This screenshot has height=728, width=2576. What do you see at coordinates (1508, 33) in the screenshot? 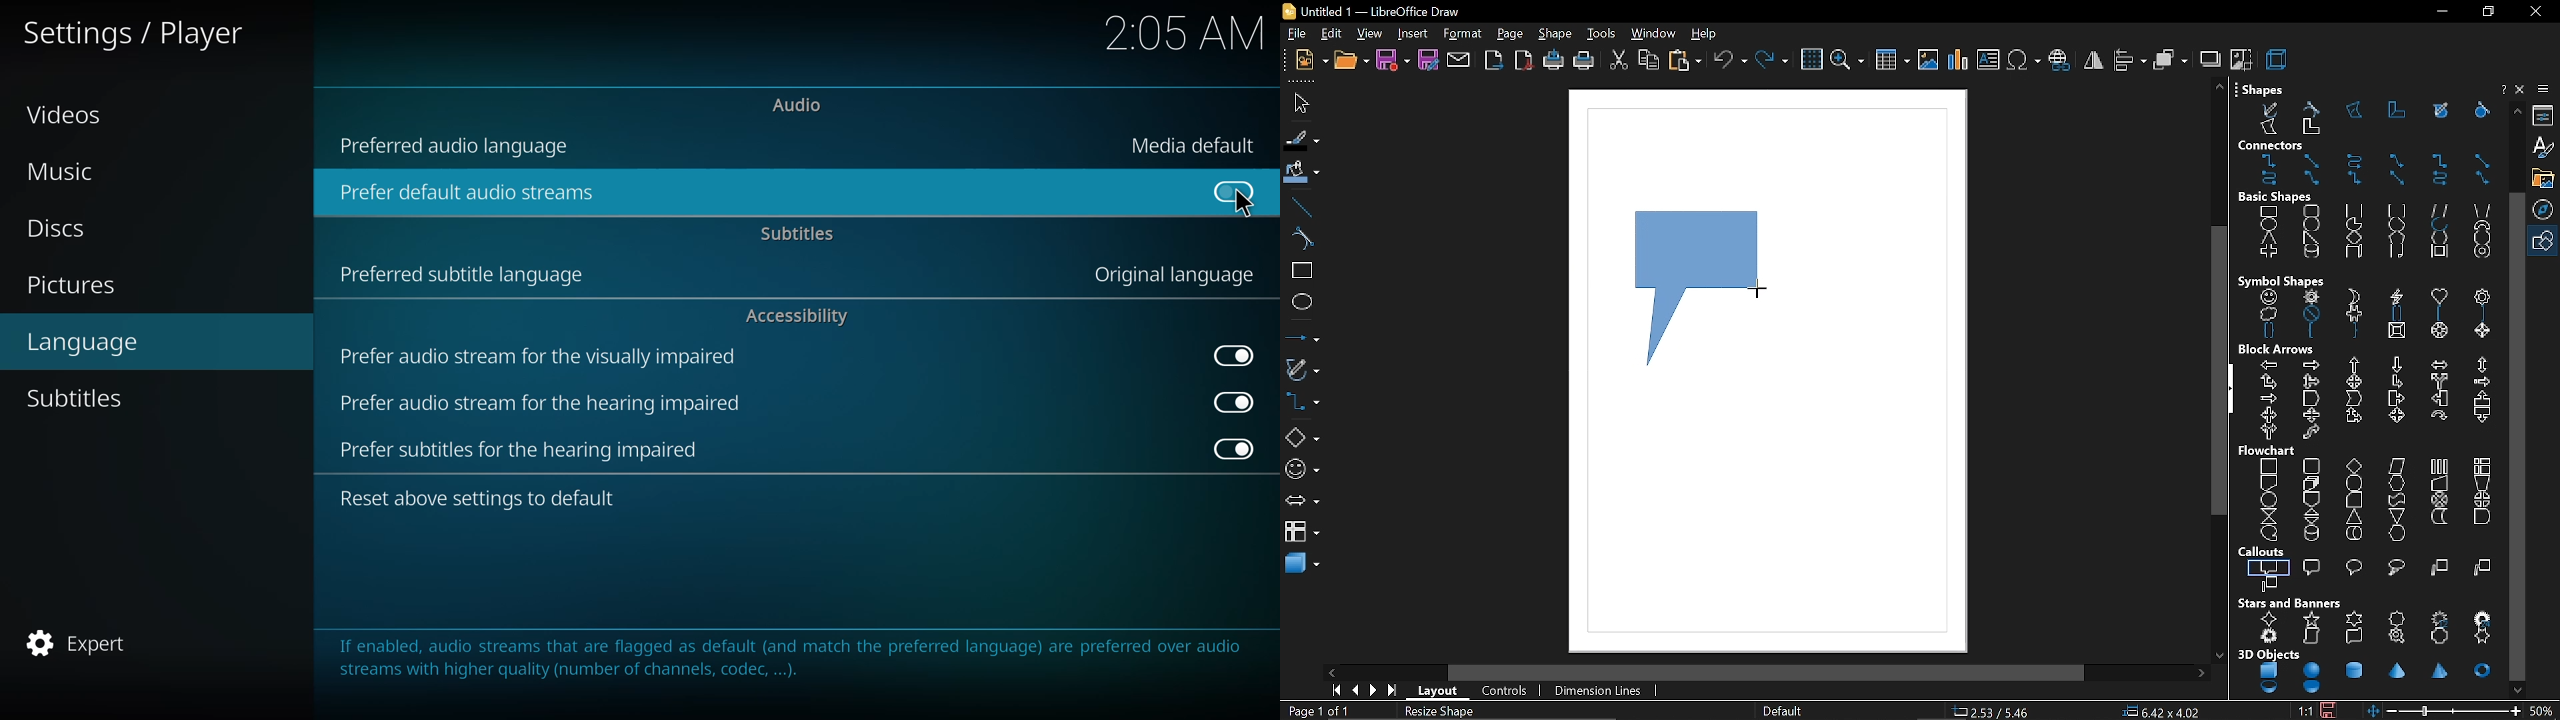
I see `page` at bounding box center [1508, 33].